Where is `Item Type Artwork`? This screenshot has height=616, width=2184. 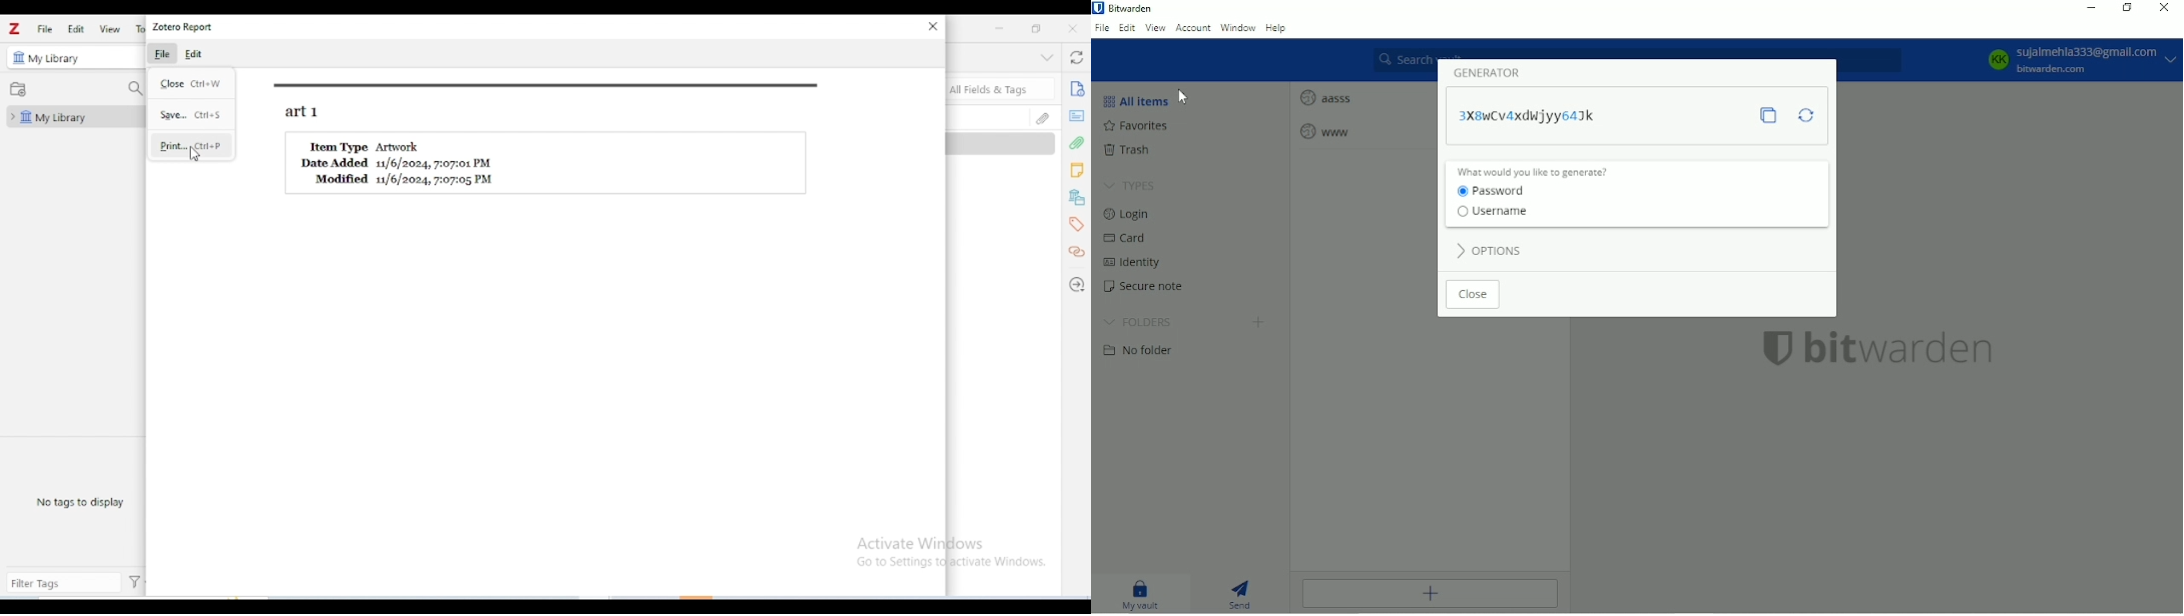
Item Type Artwork is located at coordinates (368, 146).